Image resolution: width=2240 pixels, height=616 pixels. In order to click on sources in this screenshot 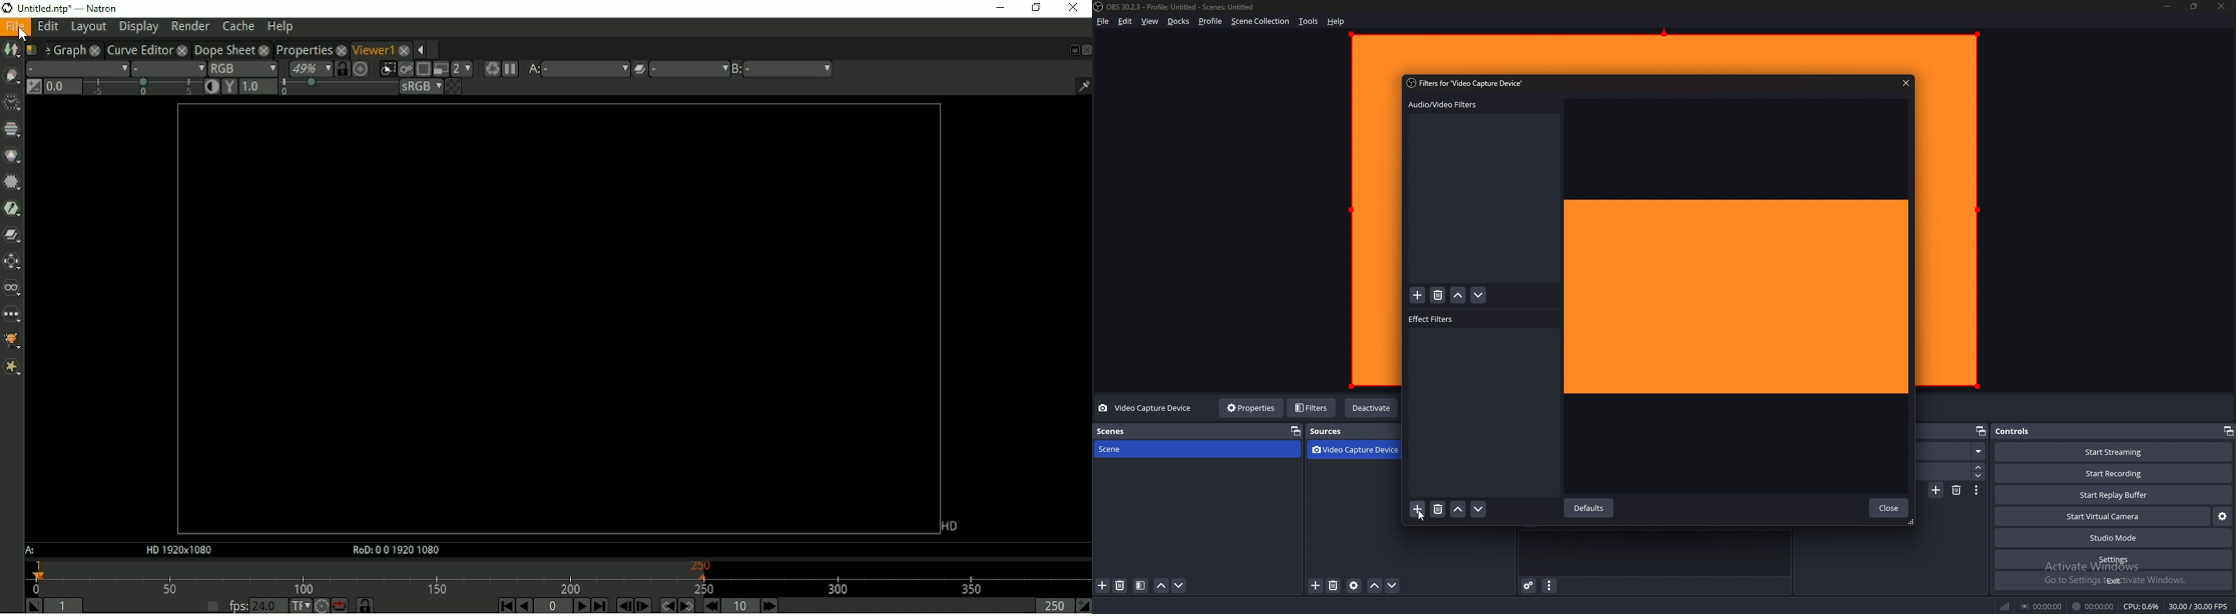, I will do `click(1336, 432)`.